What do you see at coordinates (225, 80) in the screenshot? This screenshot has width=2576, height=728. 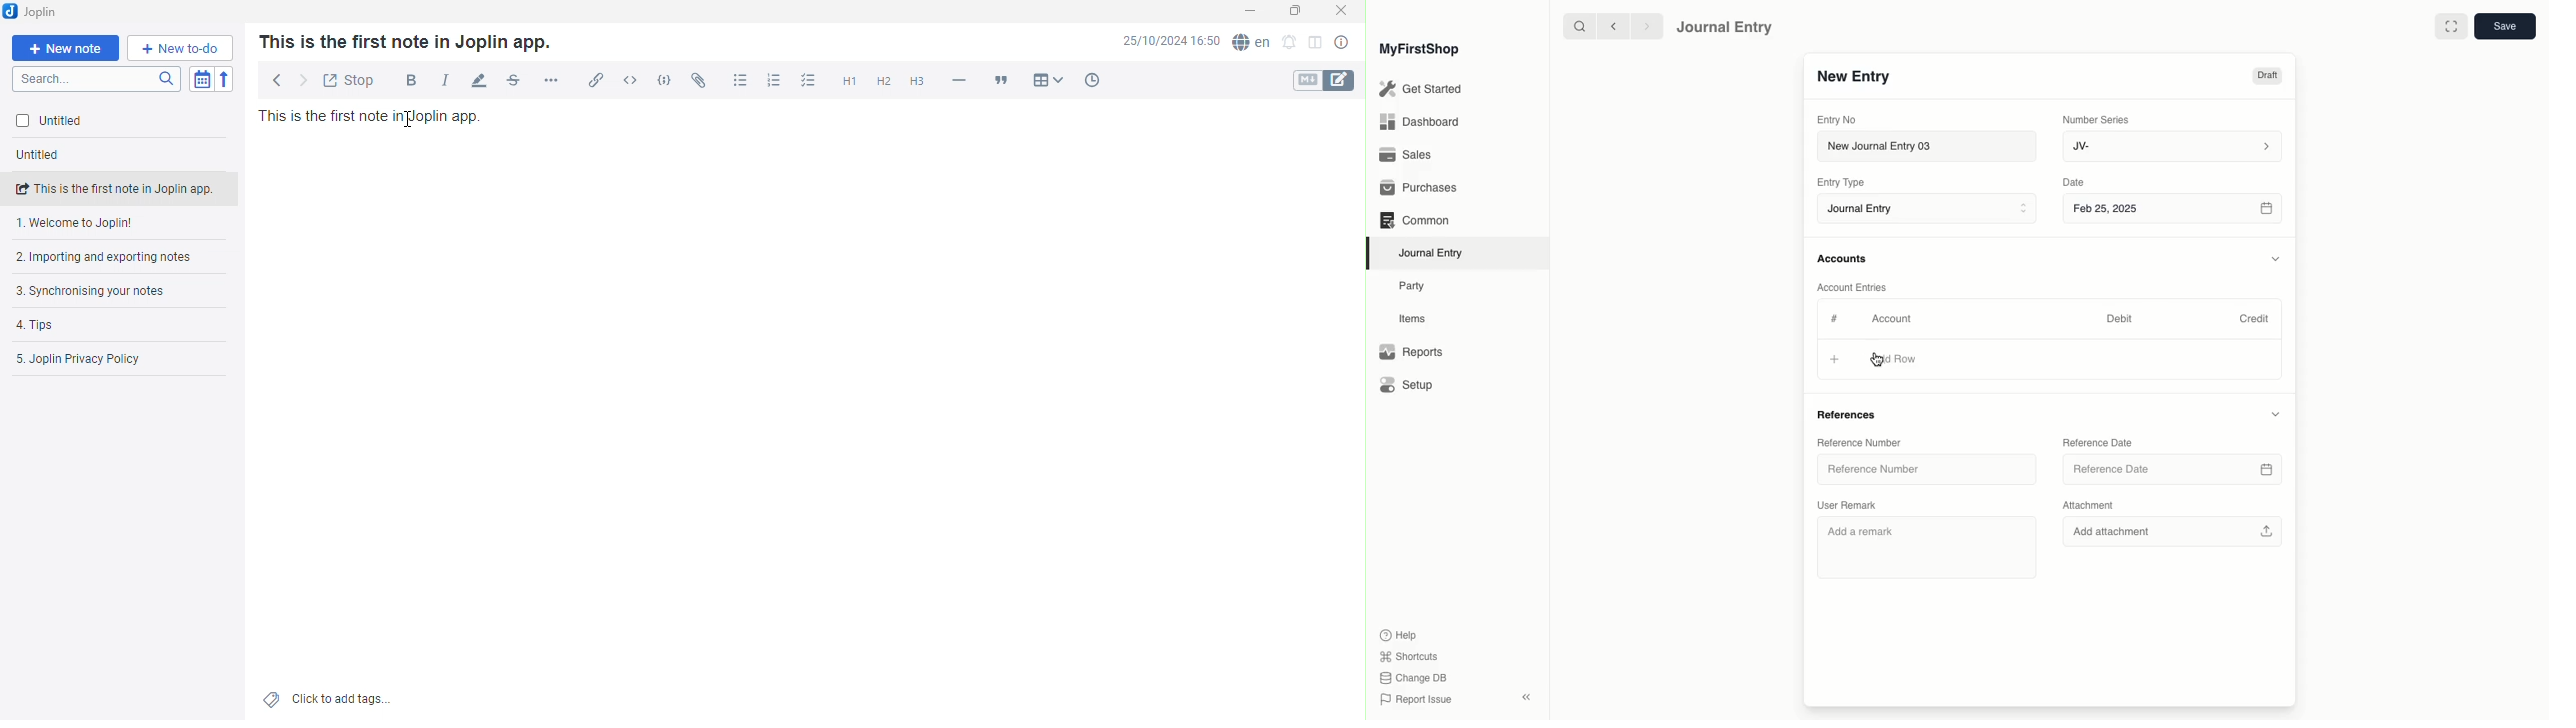 I see `Reverse Sort order` at bounding box center [225, 80].